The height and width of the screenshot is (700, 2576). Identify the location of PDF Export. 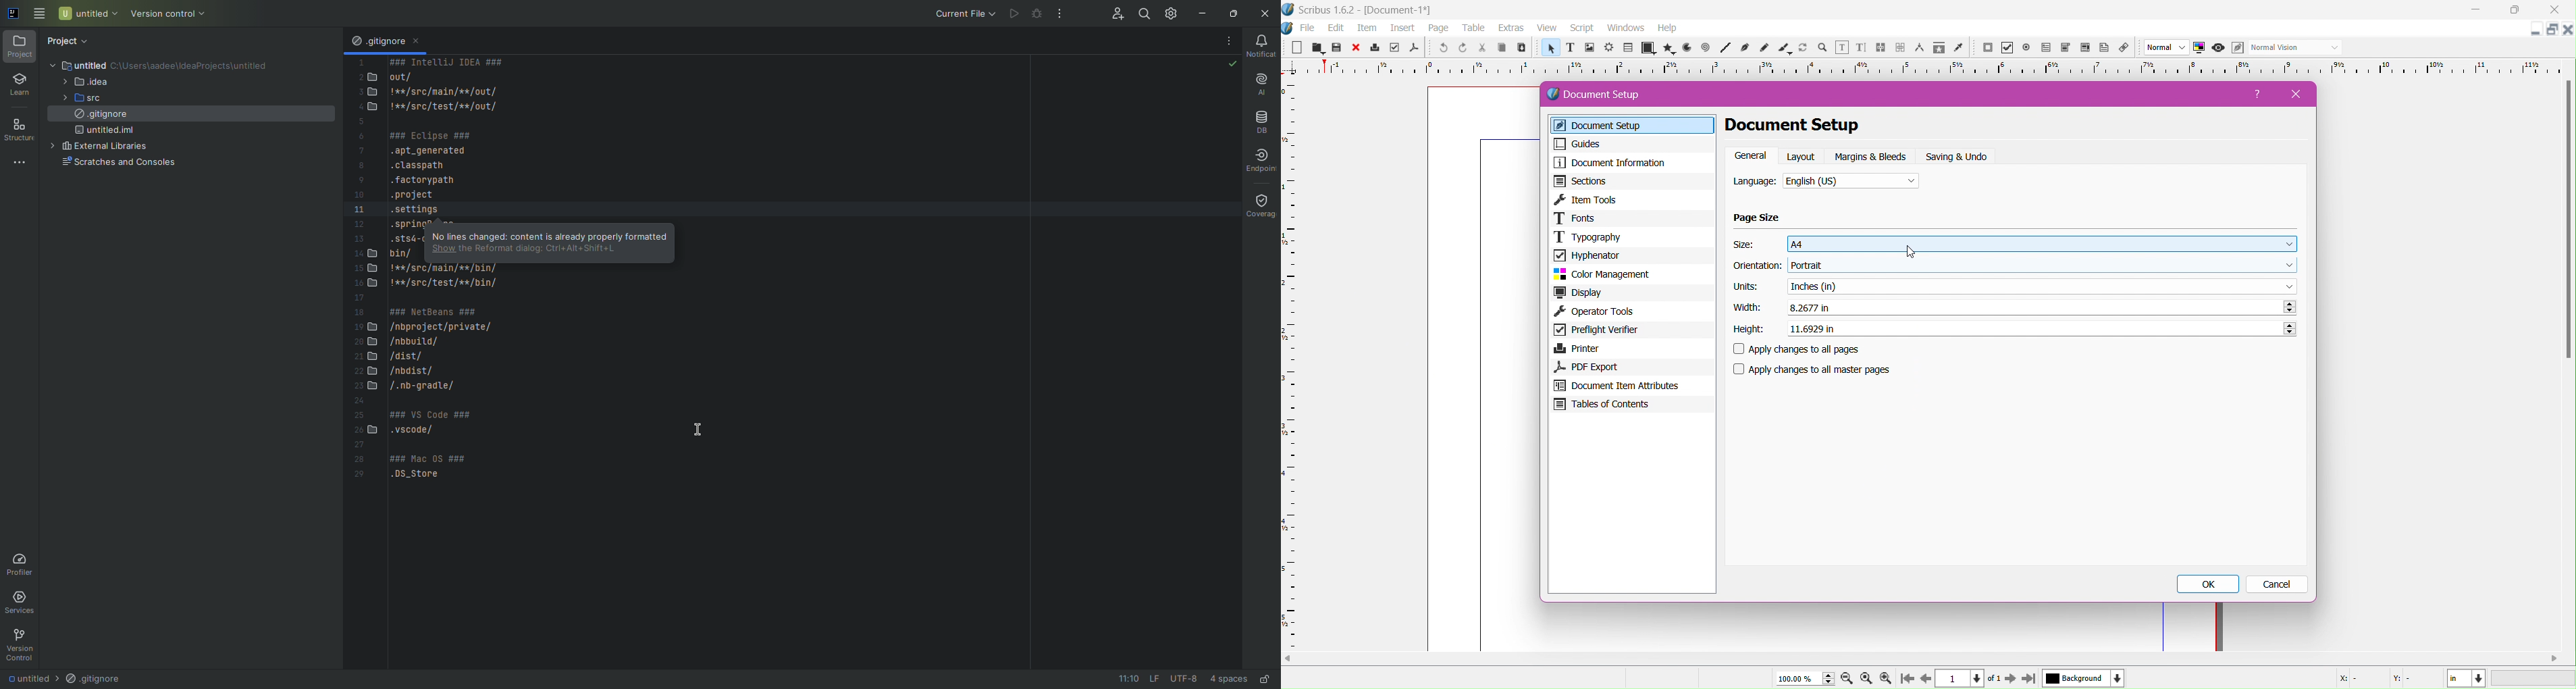
(1629, 367).